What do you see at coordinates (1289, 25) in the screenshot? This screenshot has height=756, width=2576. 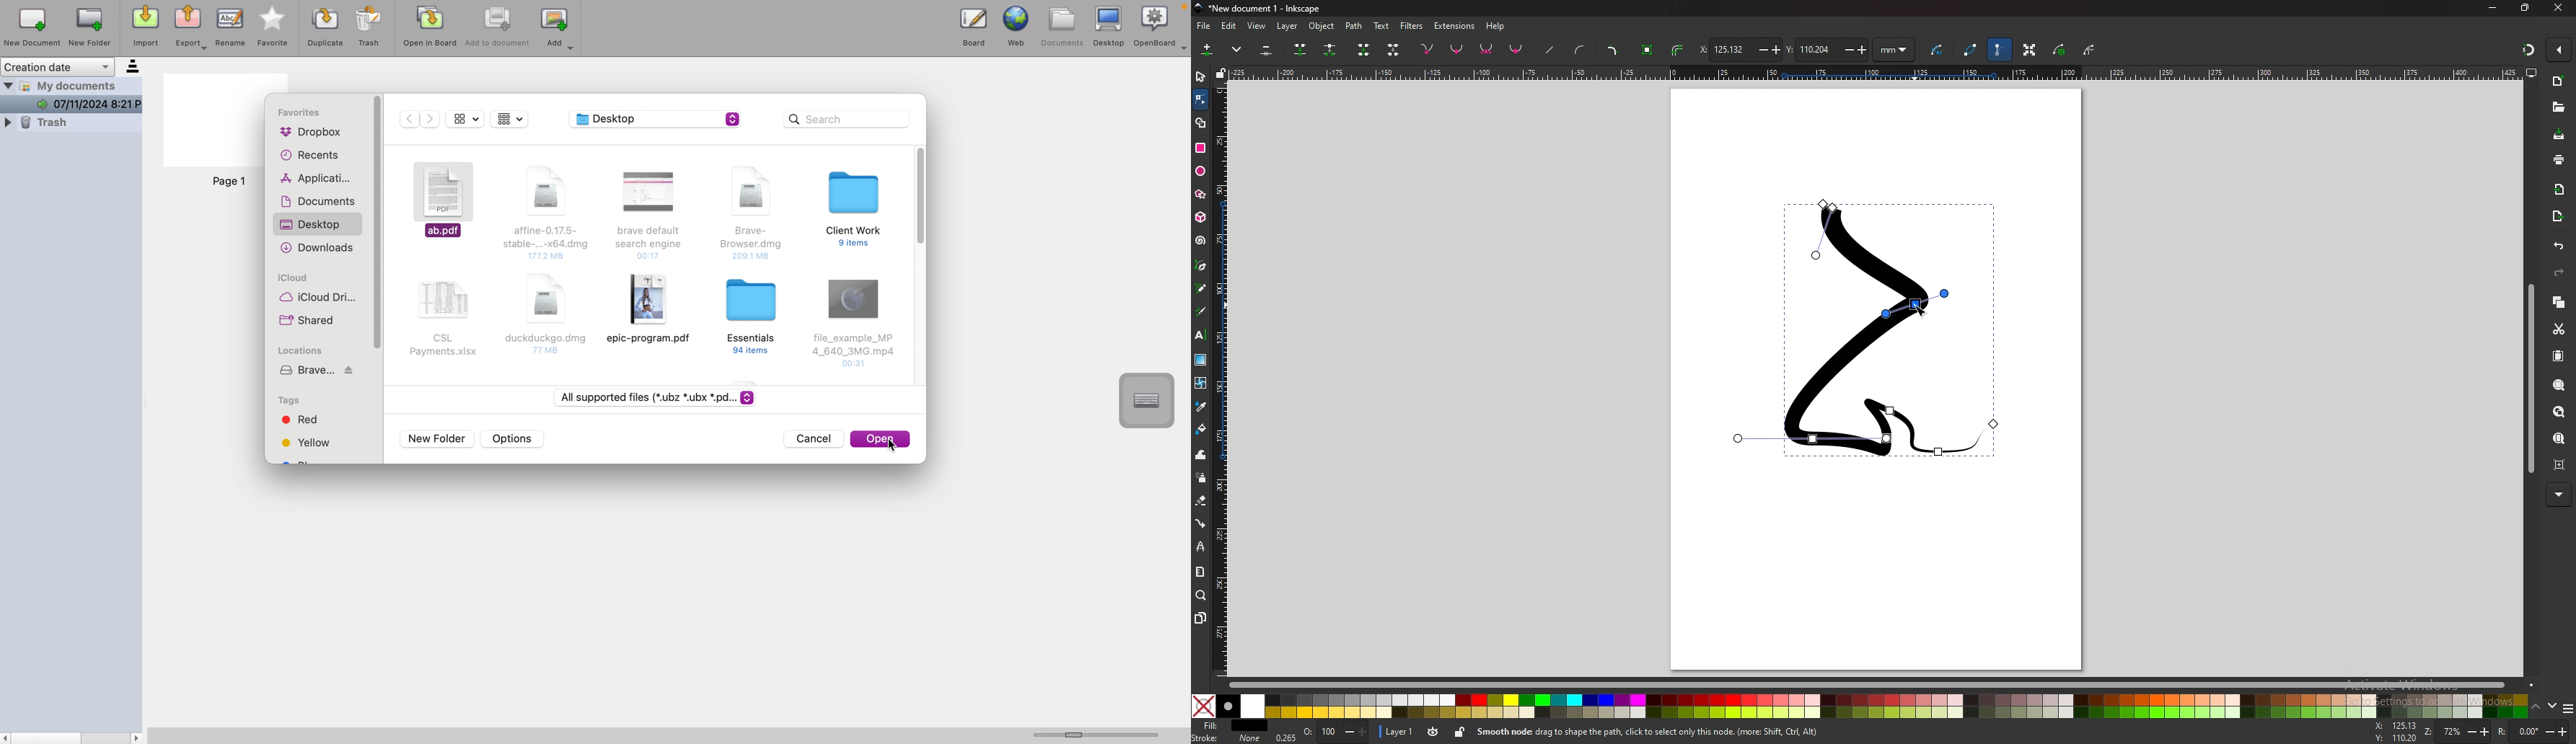 I see `layer` at bounding box center [1289, 25].